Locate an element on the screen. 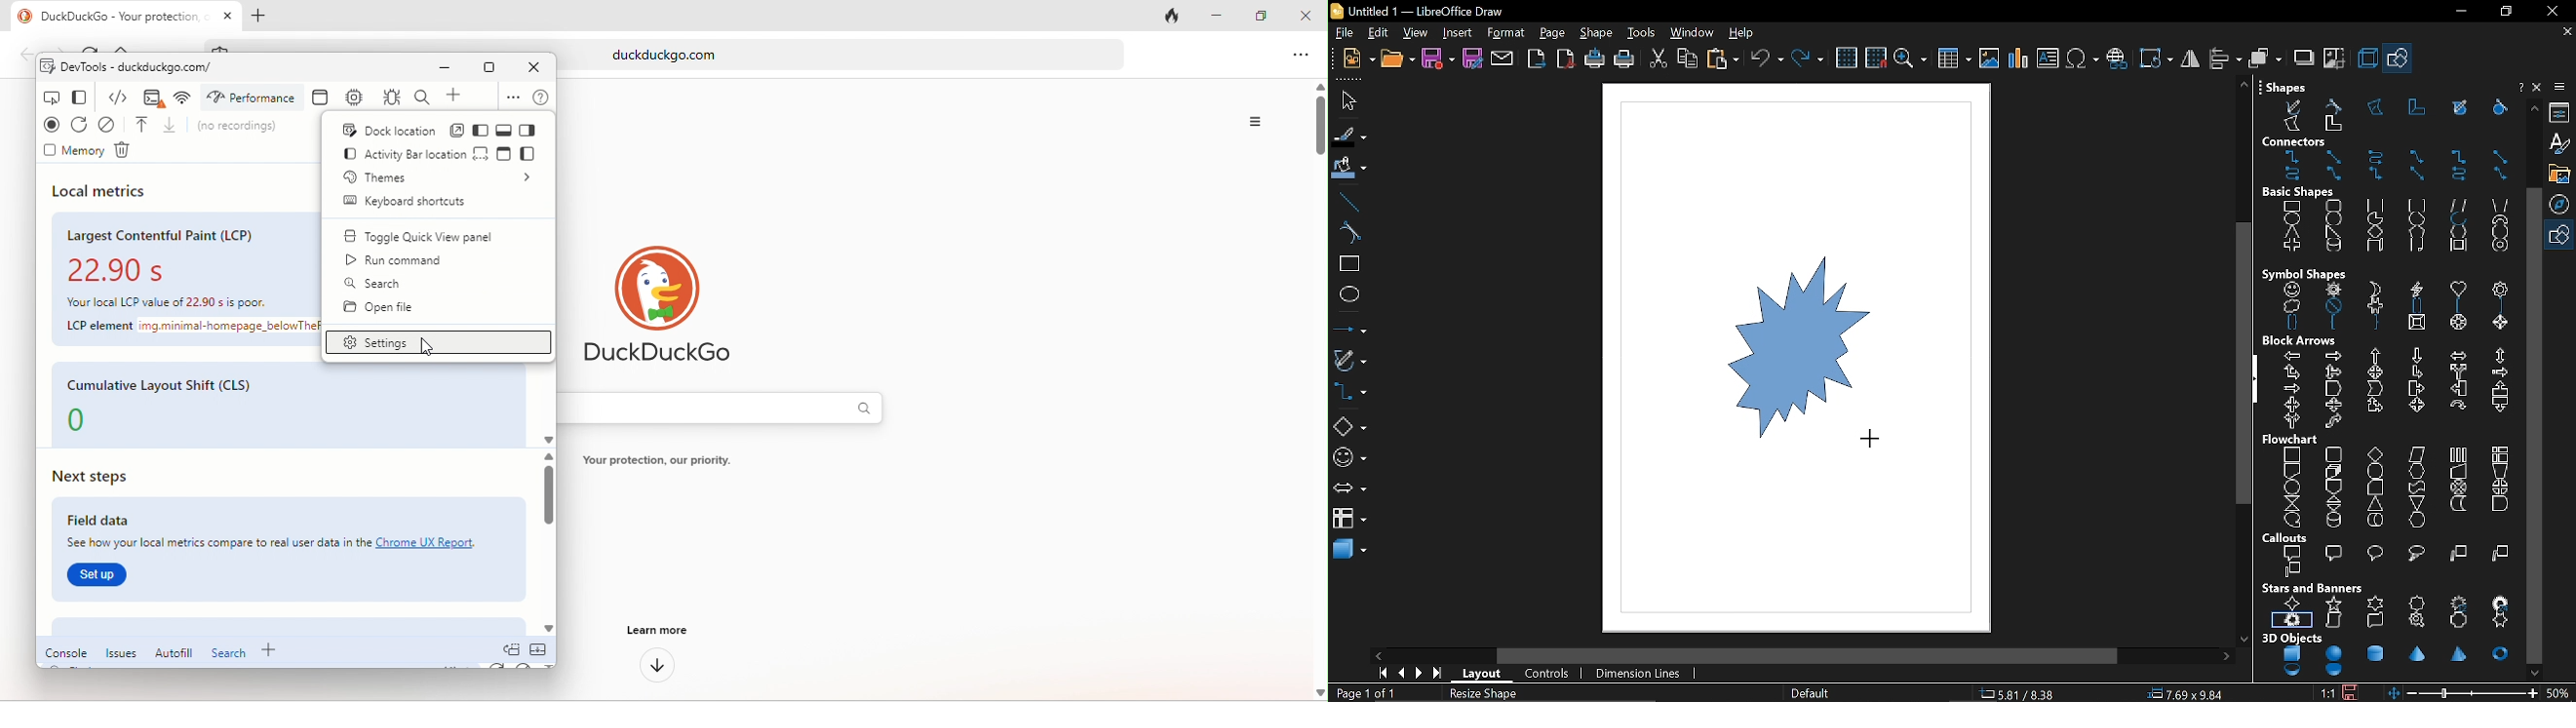 Image resolution: width=2576 pixels, height=728 pixels. export is located at coordinates (1538, 58).